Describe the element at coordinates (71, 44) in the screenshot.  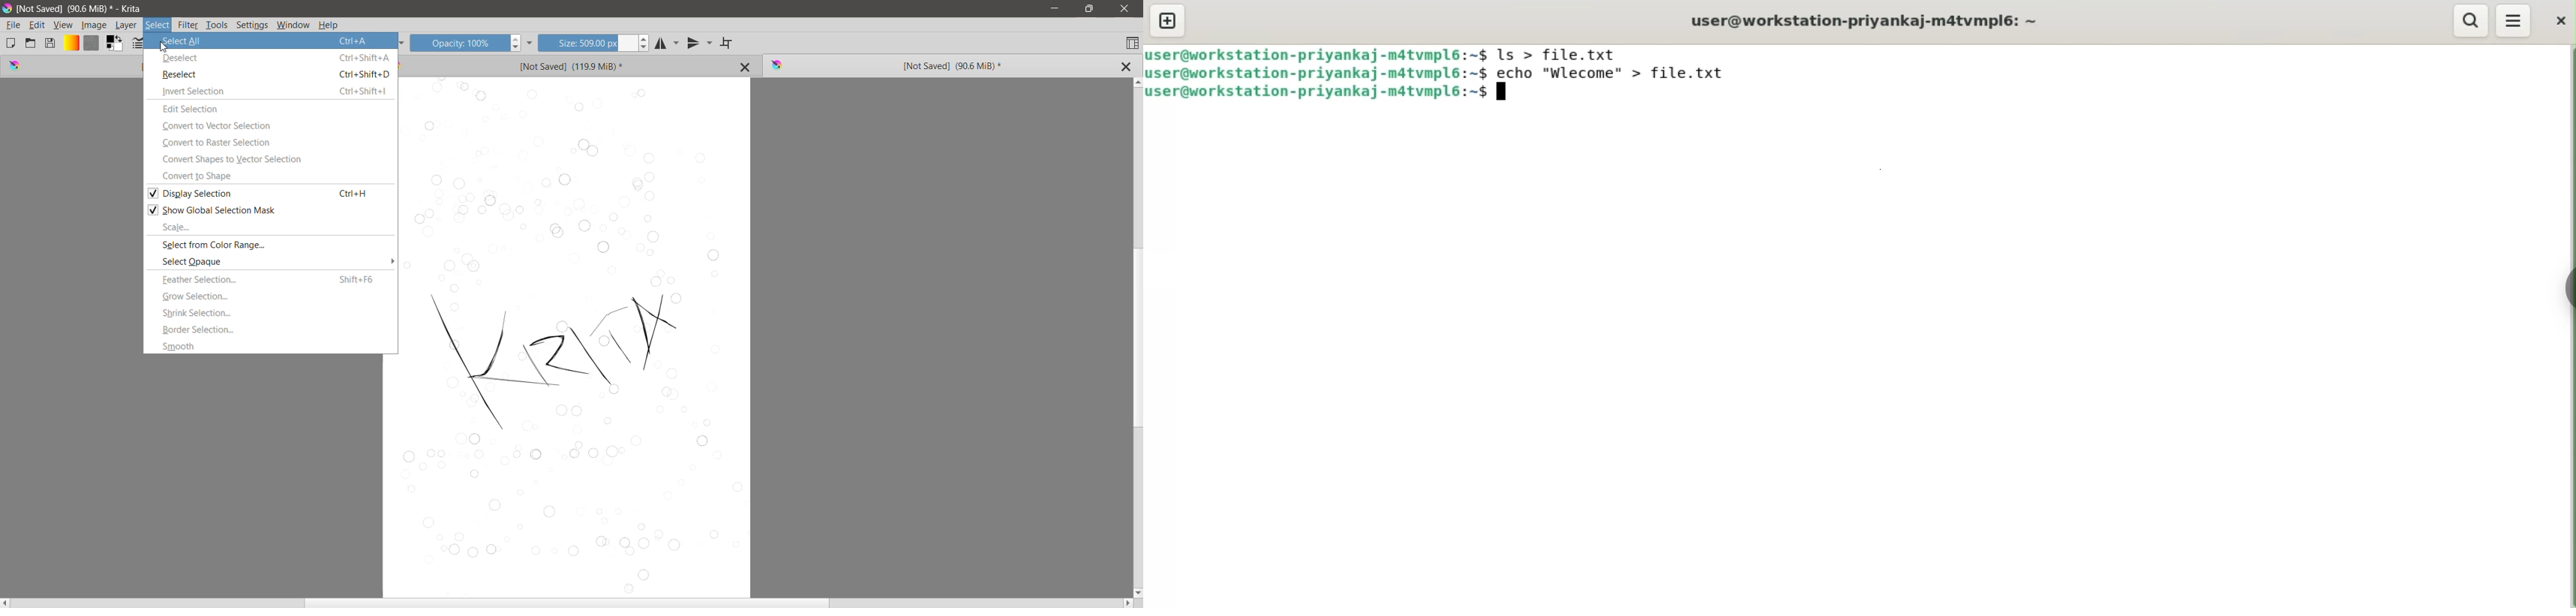
I see `Fill Gradients` at that location.